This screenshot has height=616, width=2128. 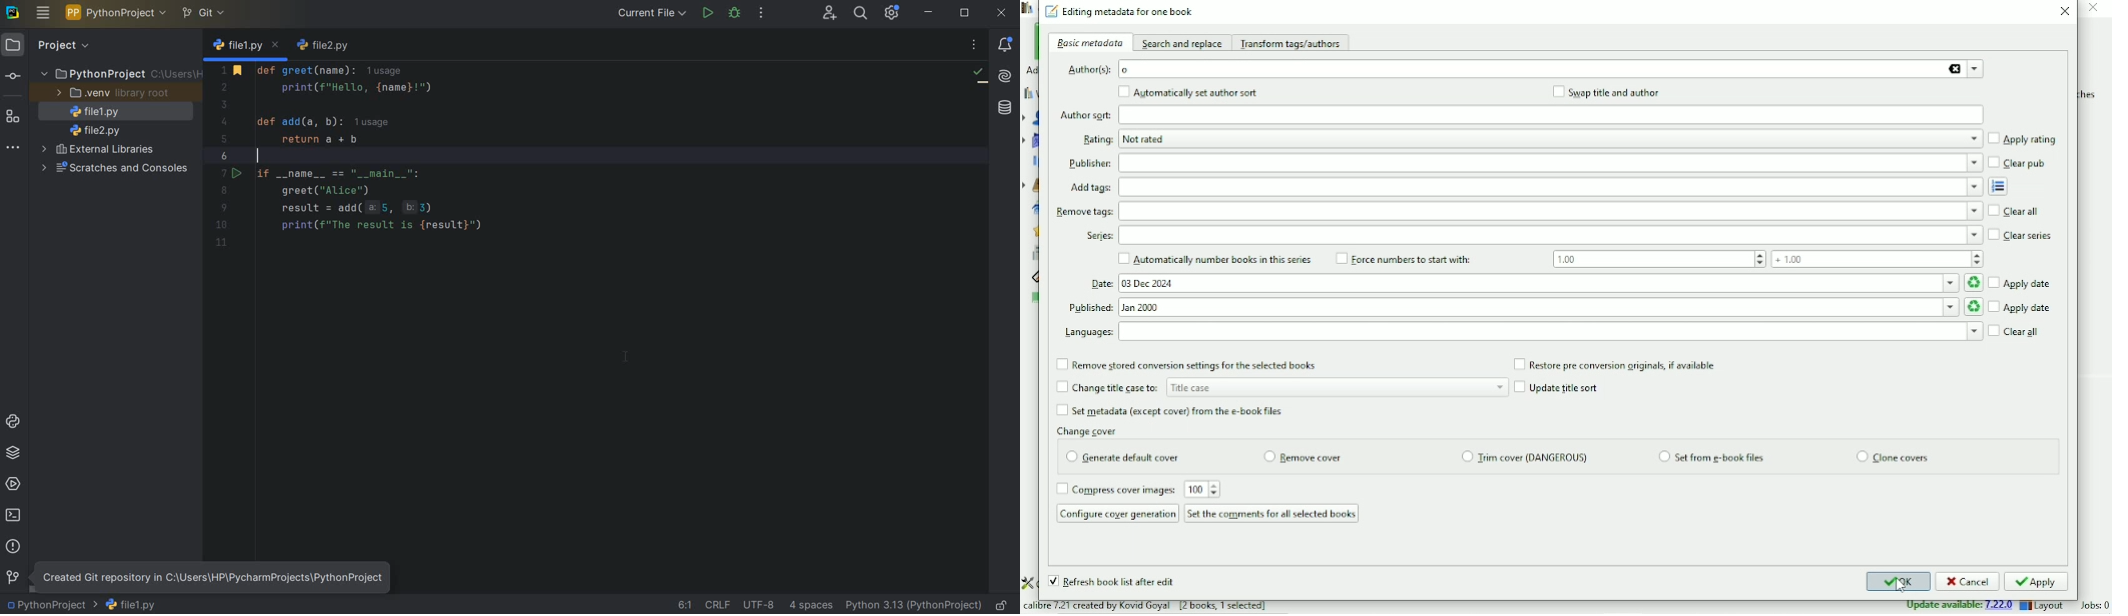 I want to click on notifications, so click(x=1006, y=45).